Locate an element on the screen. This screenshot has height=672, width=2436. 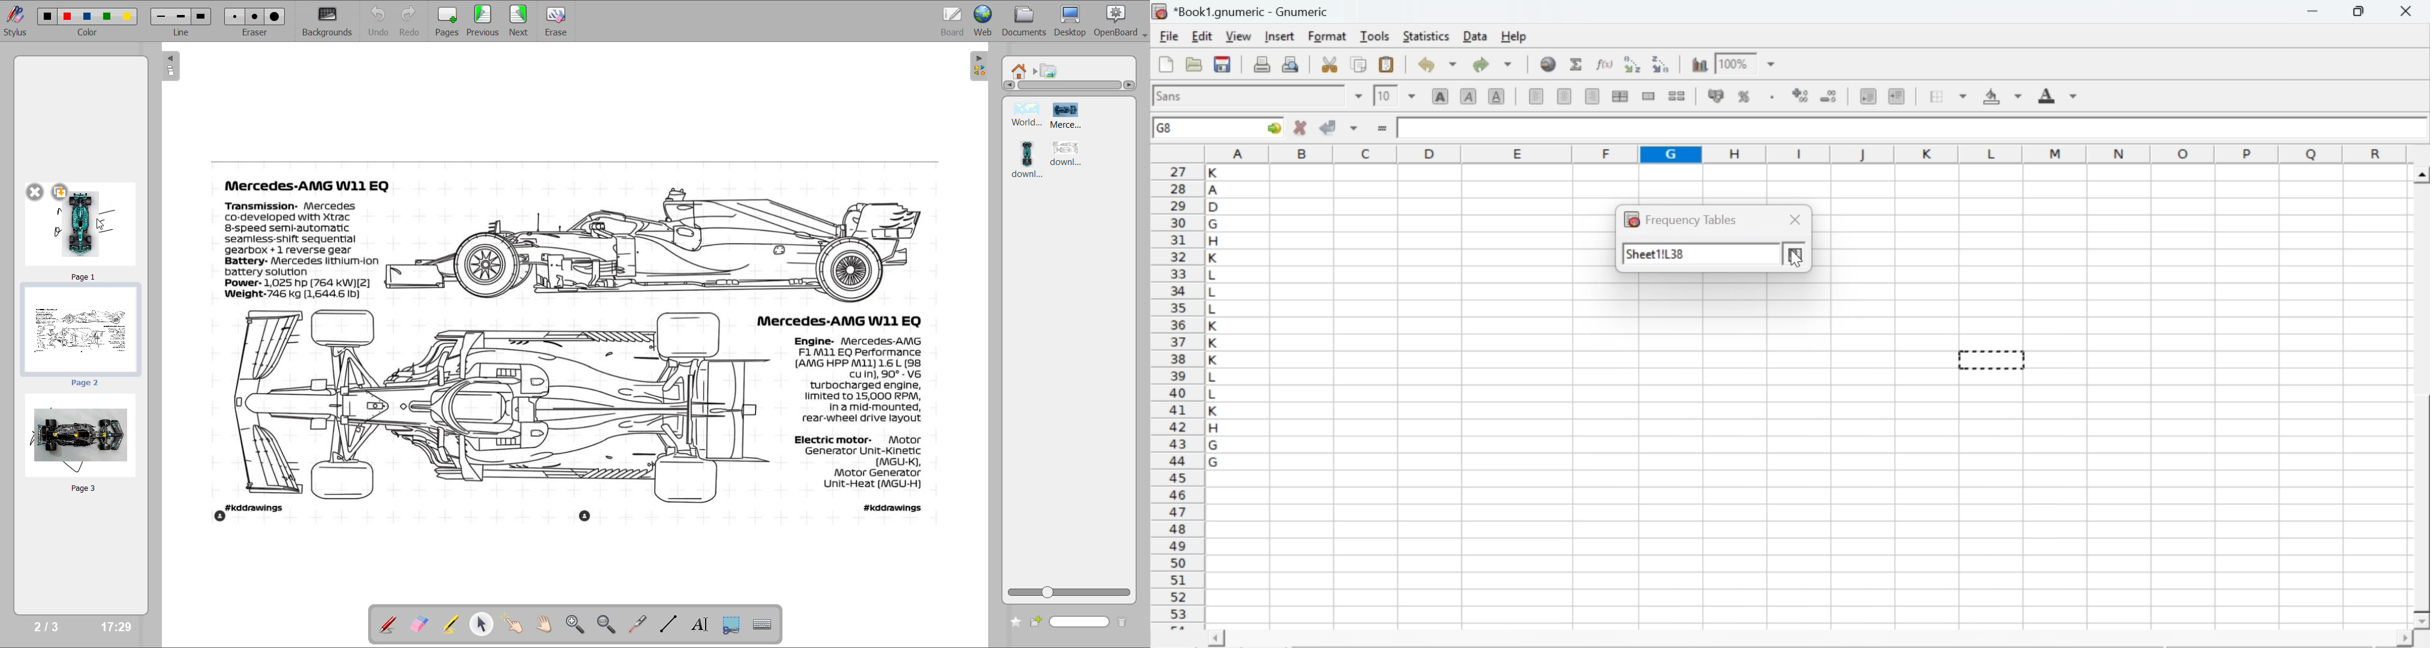
new is located at coordinates (1165, 64).